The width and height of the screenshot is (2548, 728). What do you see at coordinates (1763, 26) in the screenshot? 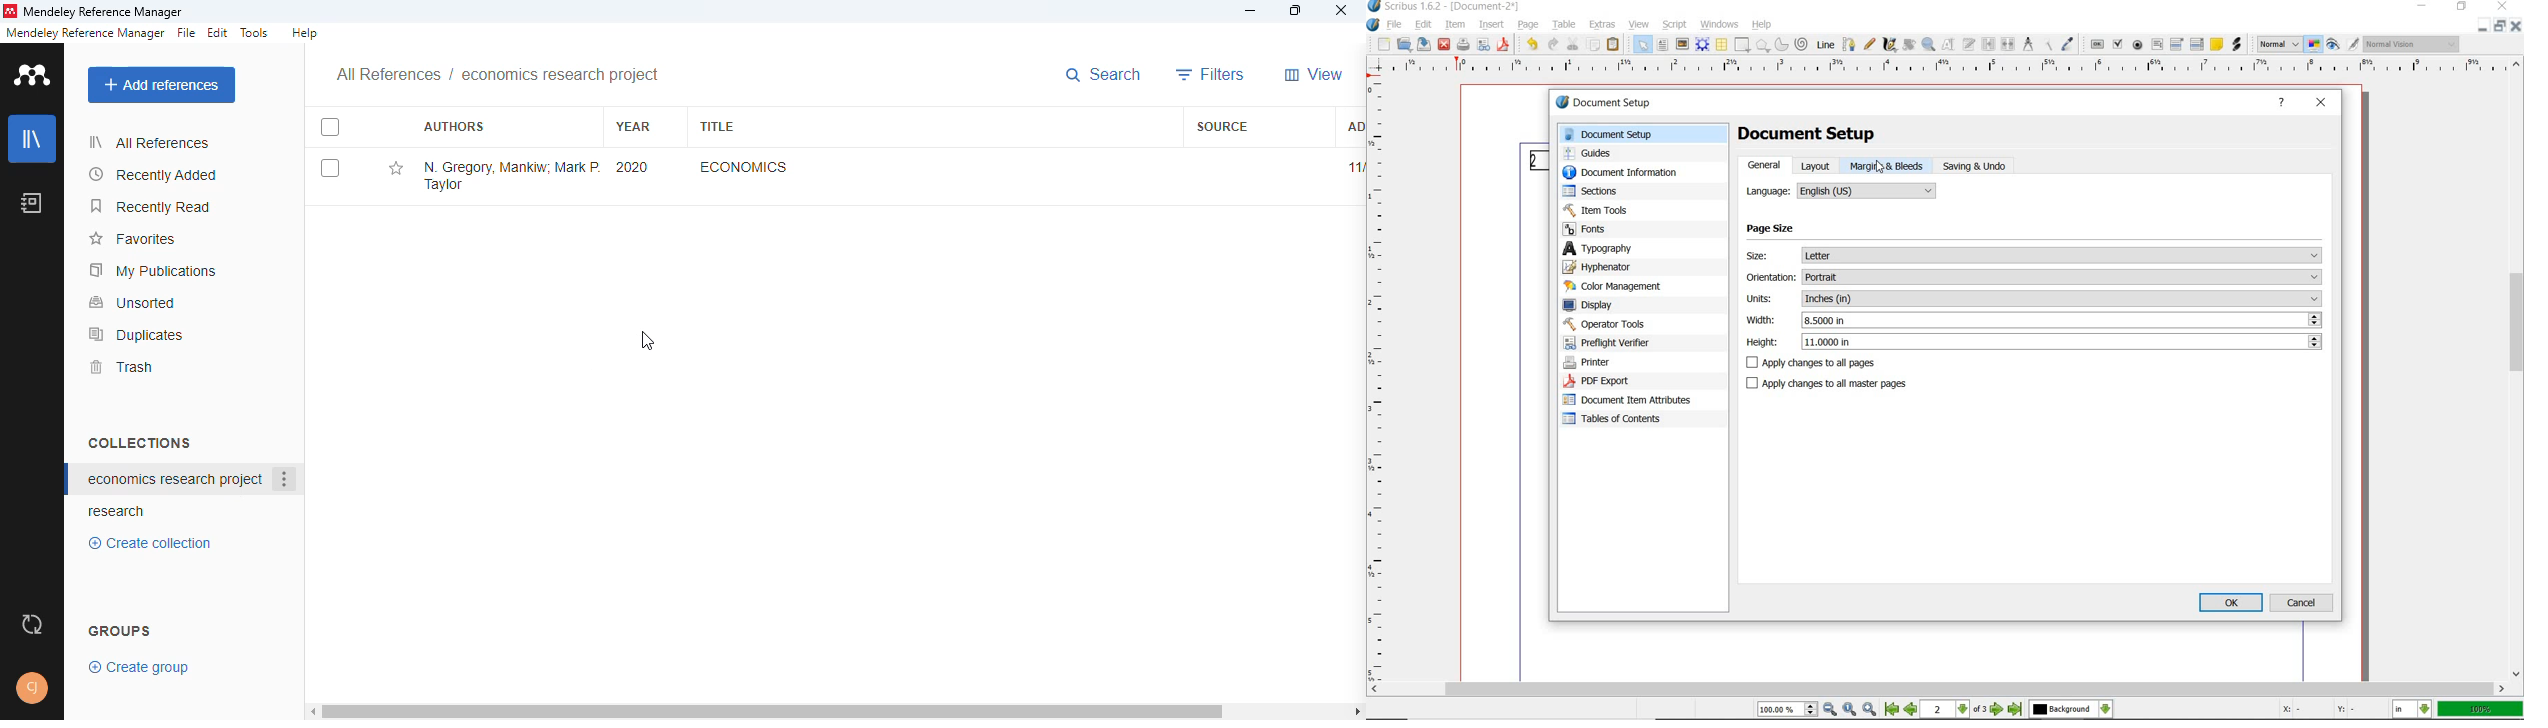
I see `help` at bounding box center [1763, 26].